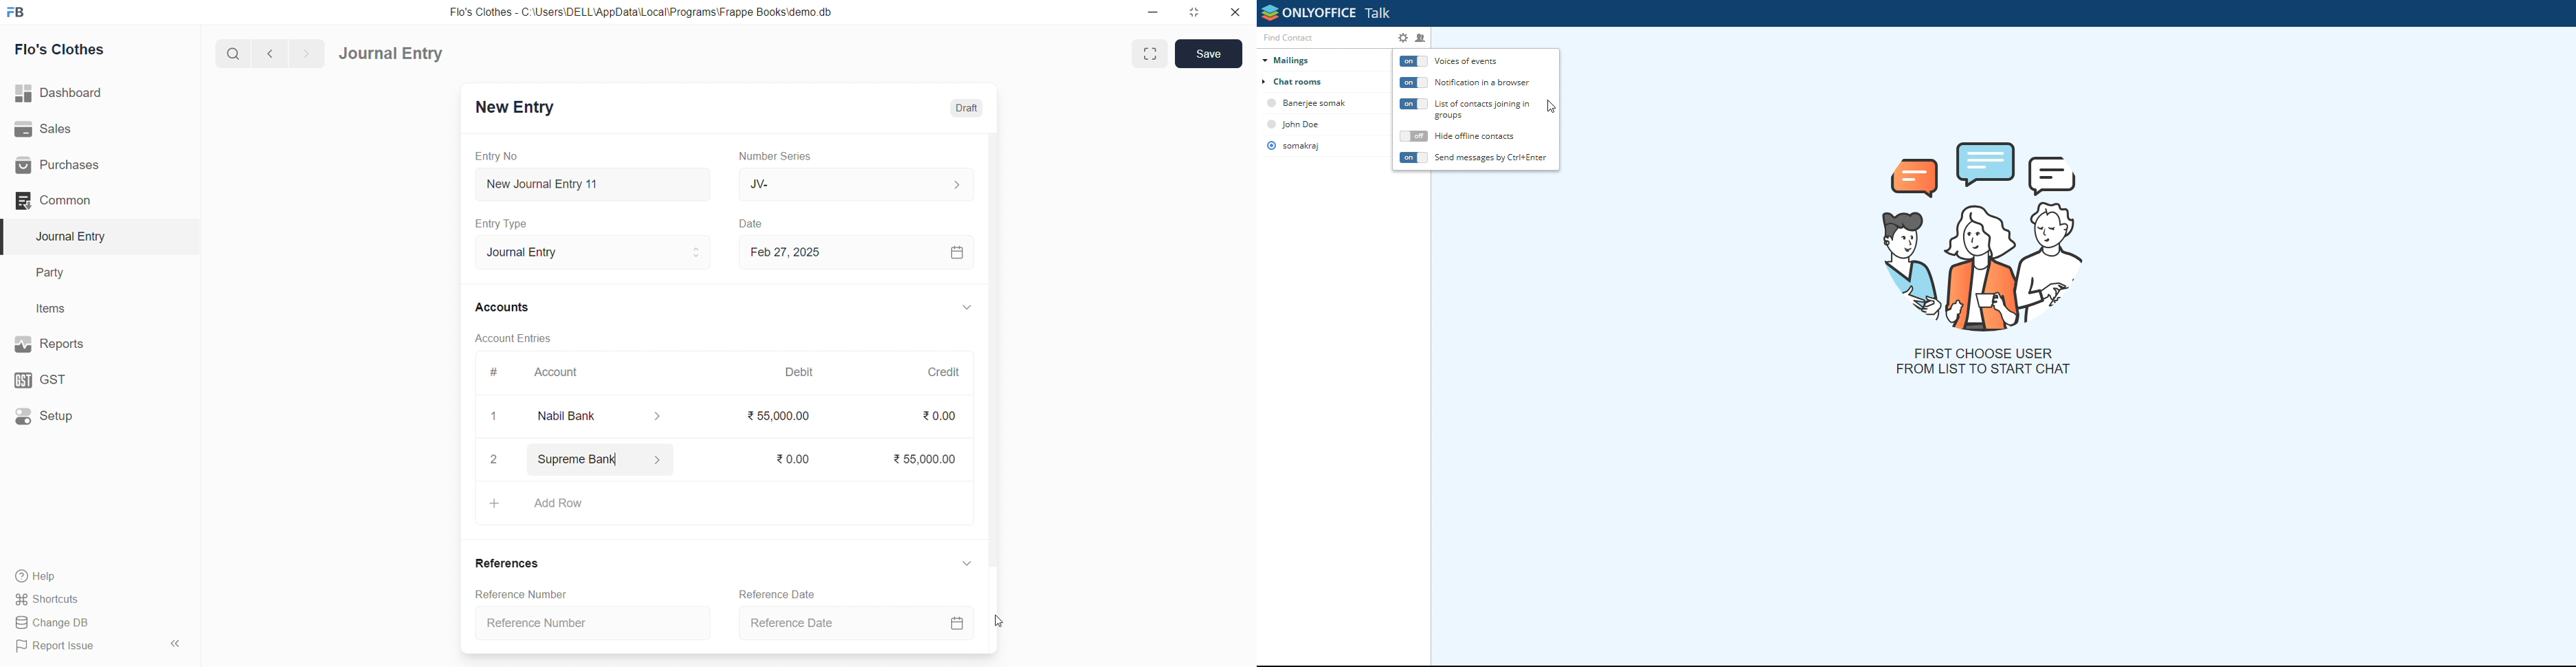 The height and width of the screenshot is (672, 2576). I want to click on selected, so click(8, 236).